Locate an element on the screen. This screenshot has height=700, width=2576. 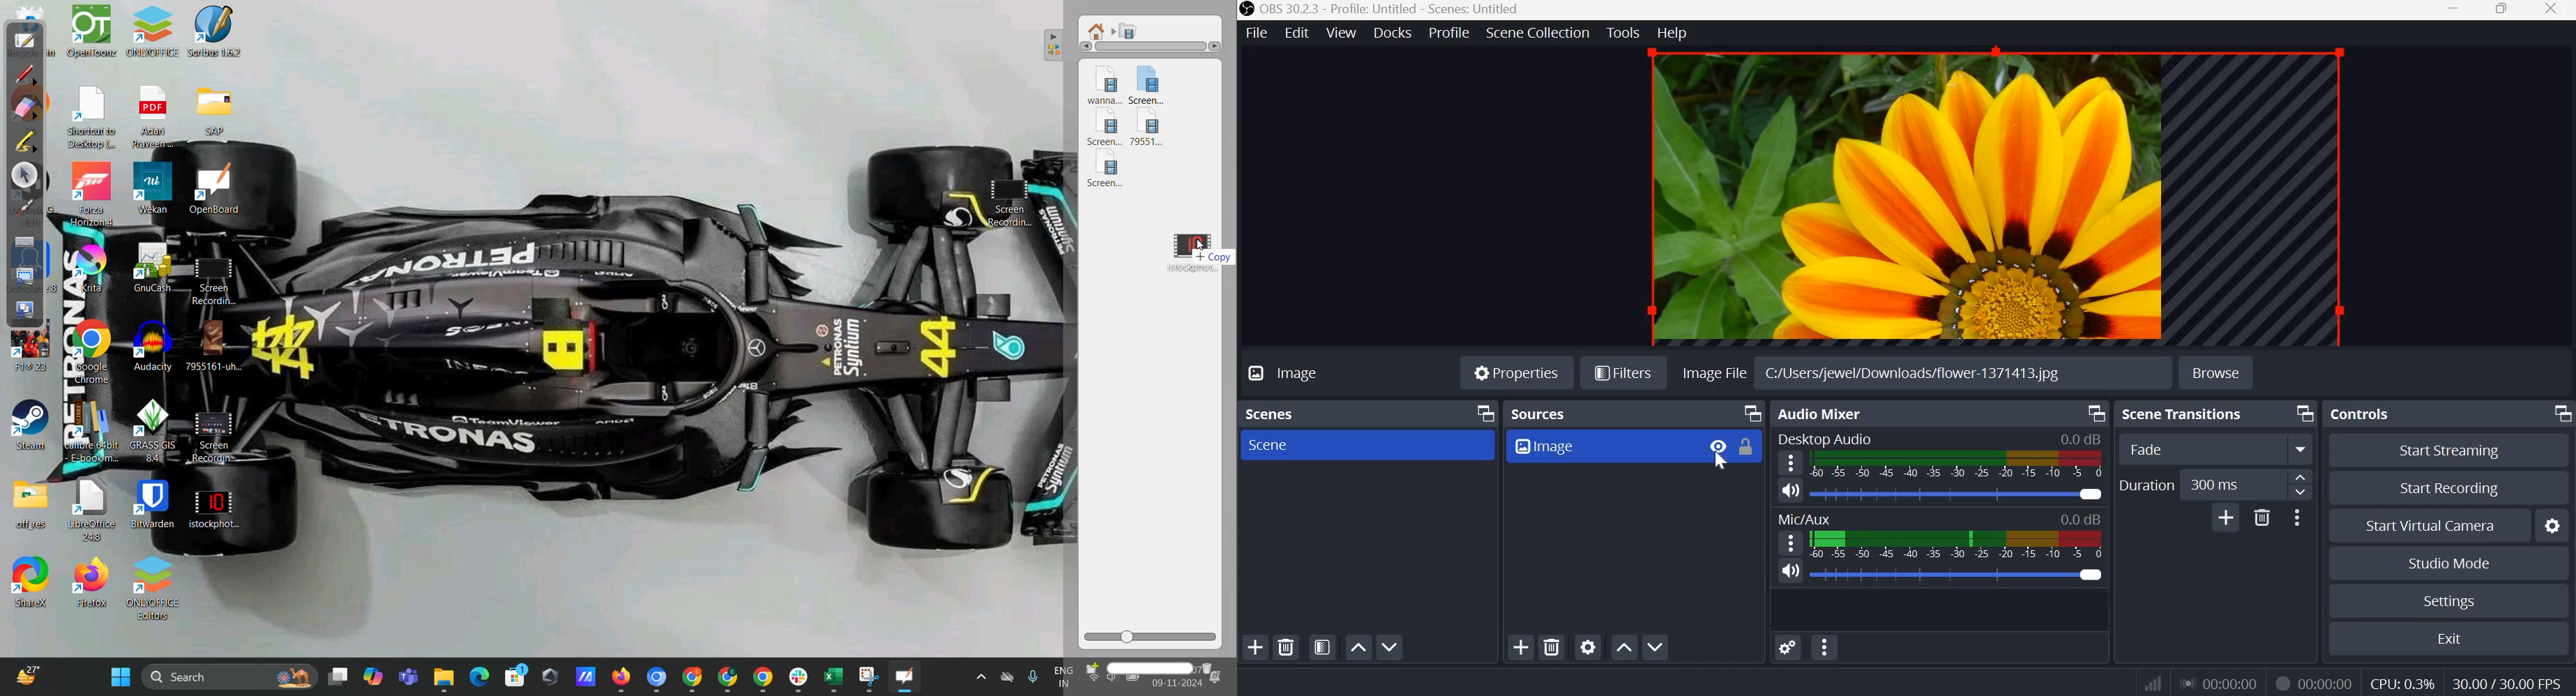
Settings is located at coordinates (2450, 600).